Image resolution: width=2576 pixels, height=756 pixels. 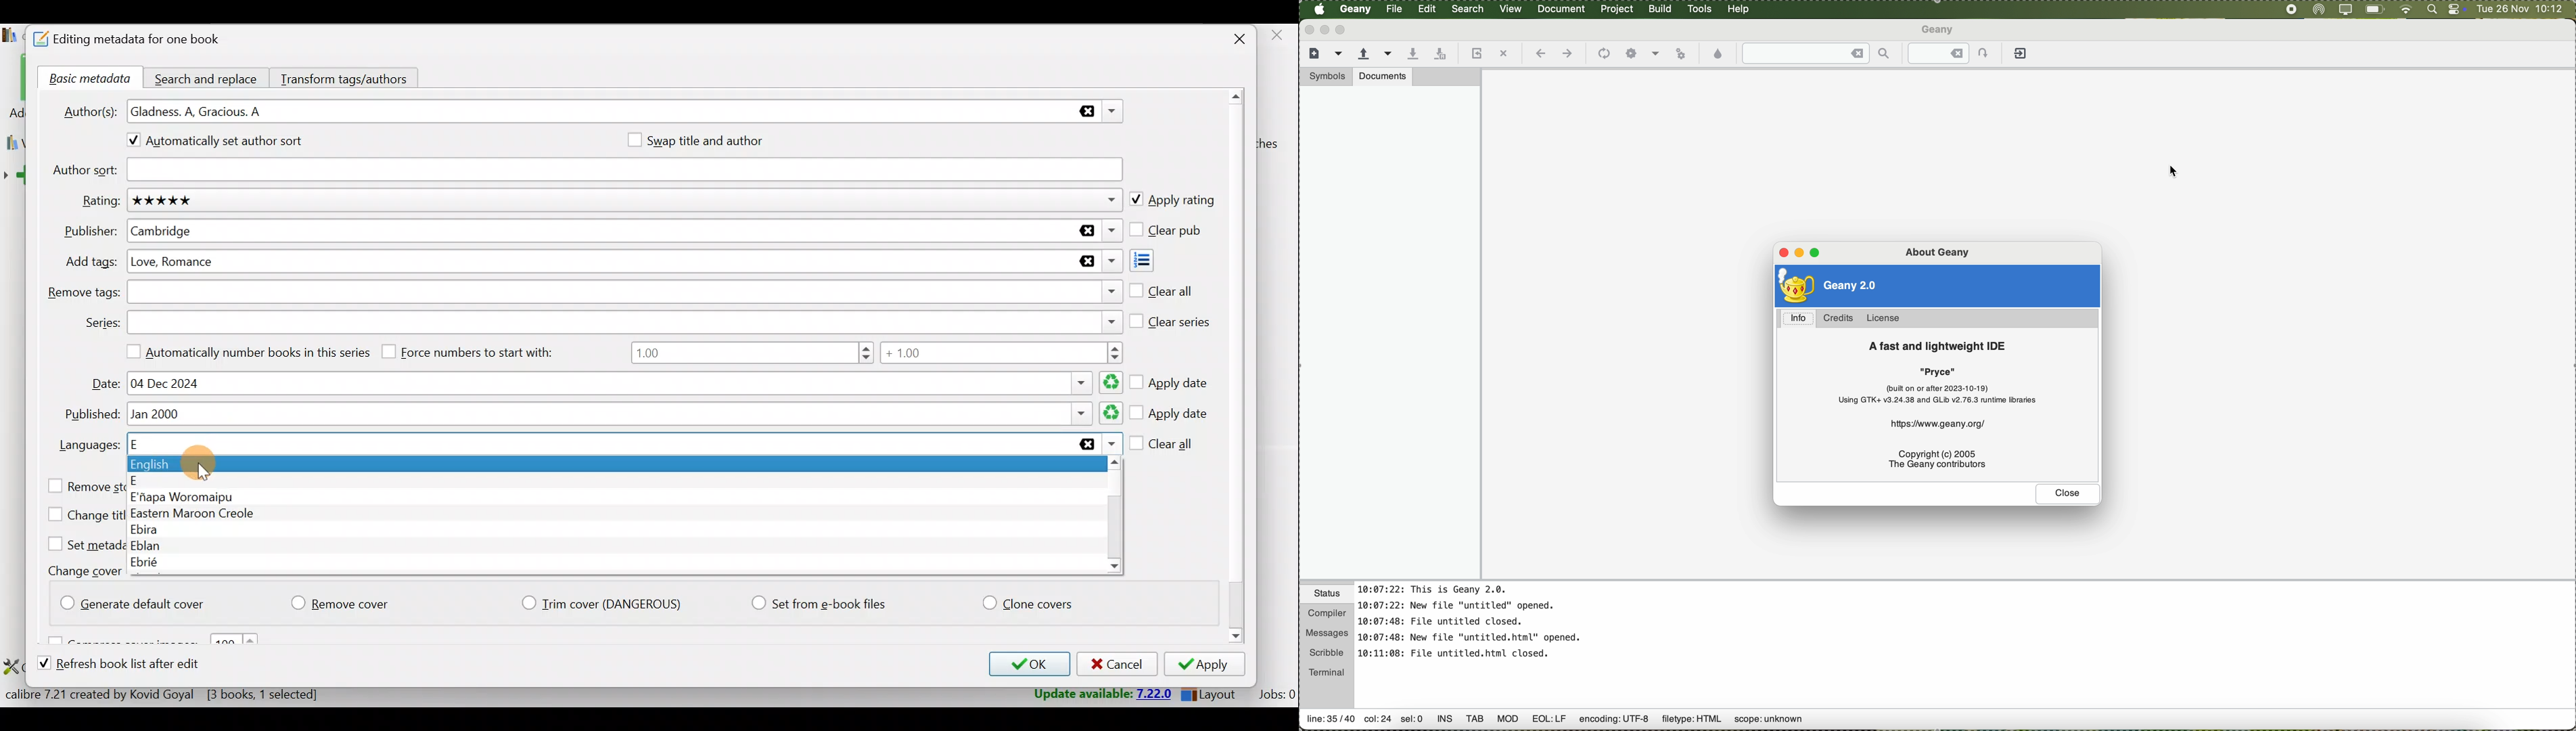 What do you see at coordinates (2375, 10) in the screenshot?
I see `battery` at bounding box center [2375, 10].